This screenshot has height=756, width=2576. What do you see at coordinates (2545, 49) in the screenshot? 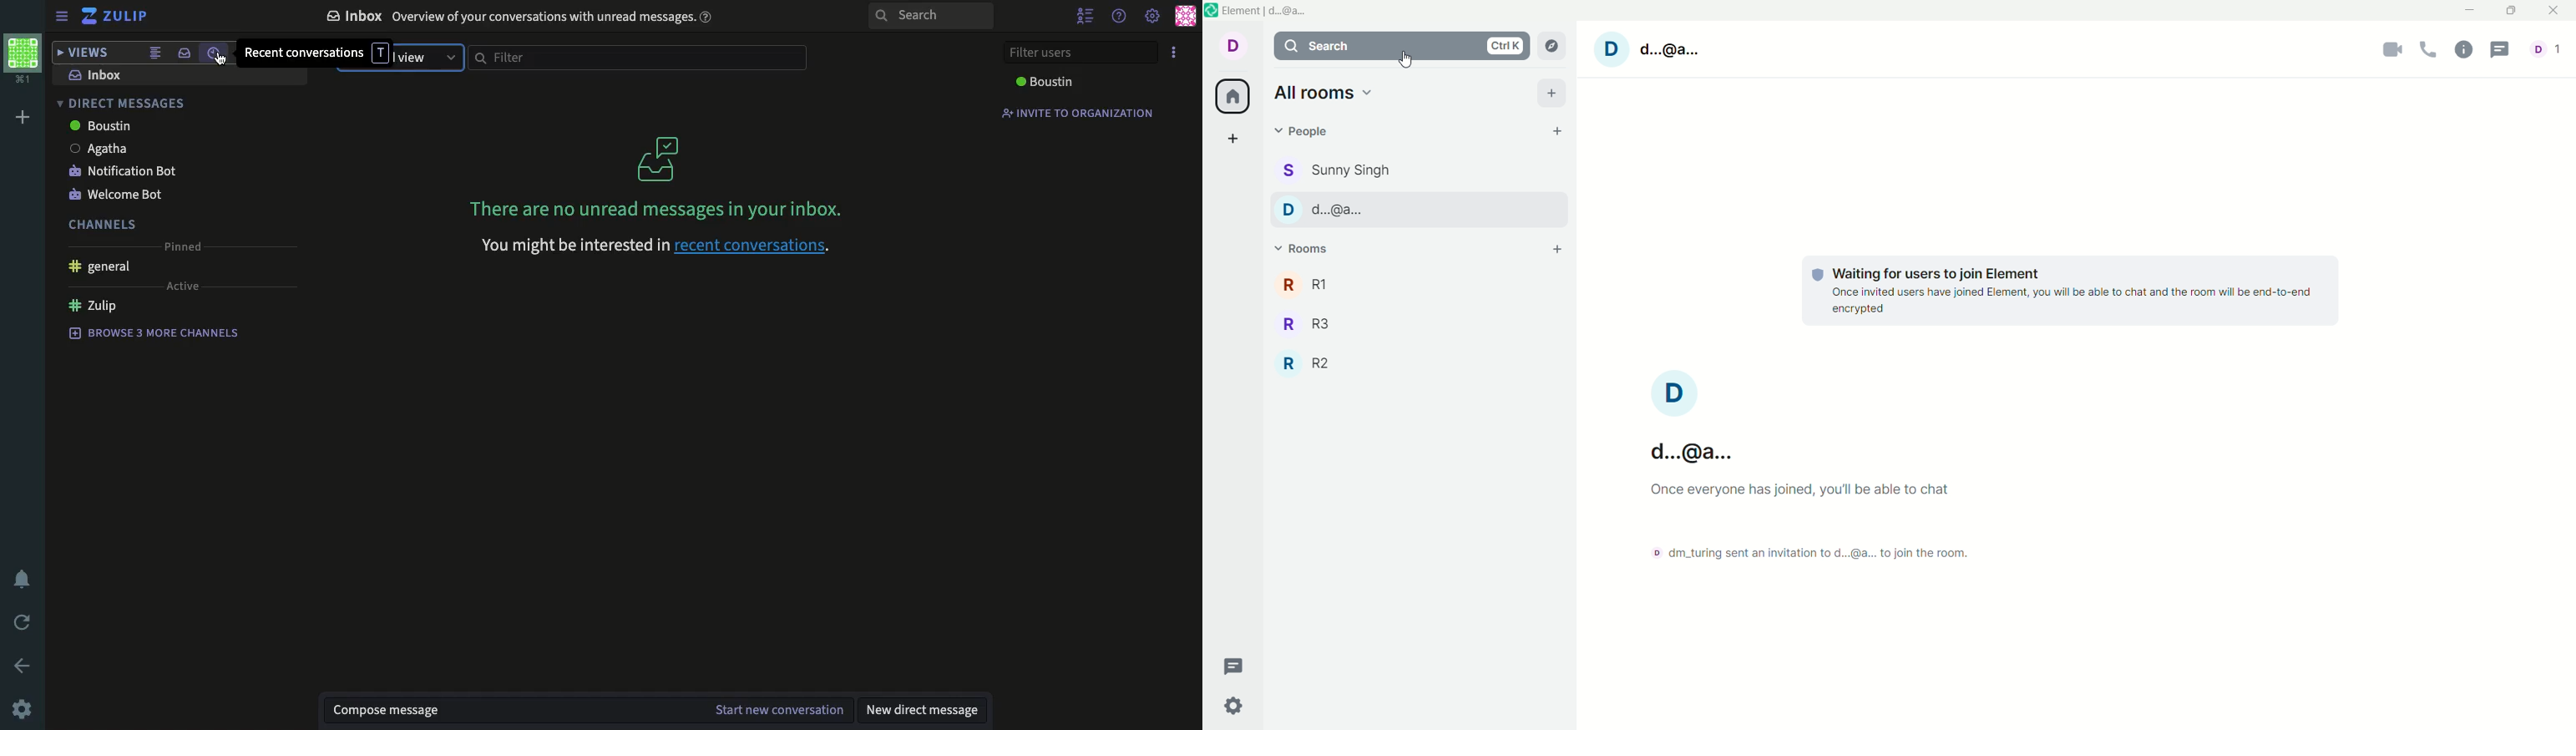
I see `account` at bounding box center [2545, 49].